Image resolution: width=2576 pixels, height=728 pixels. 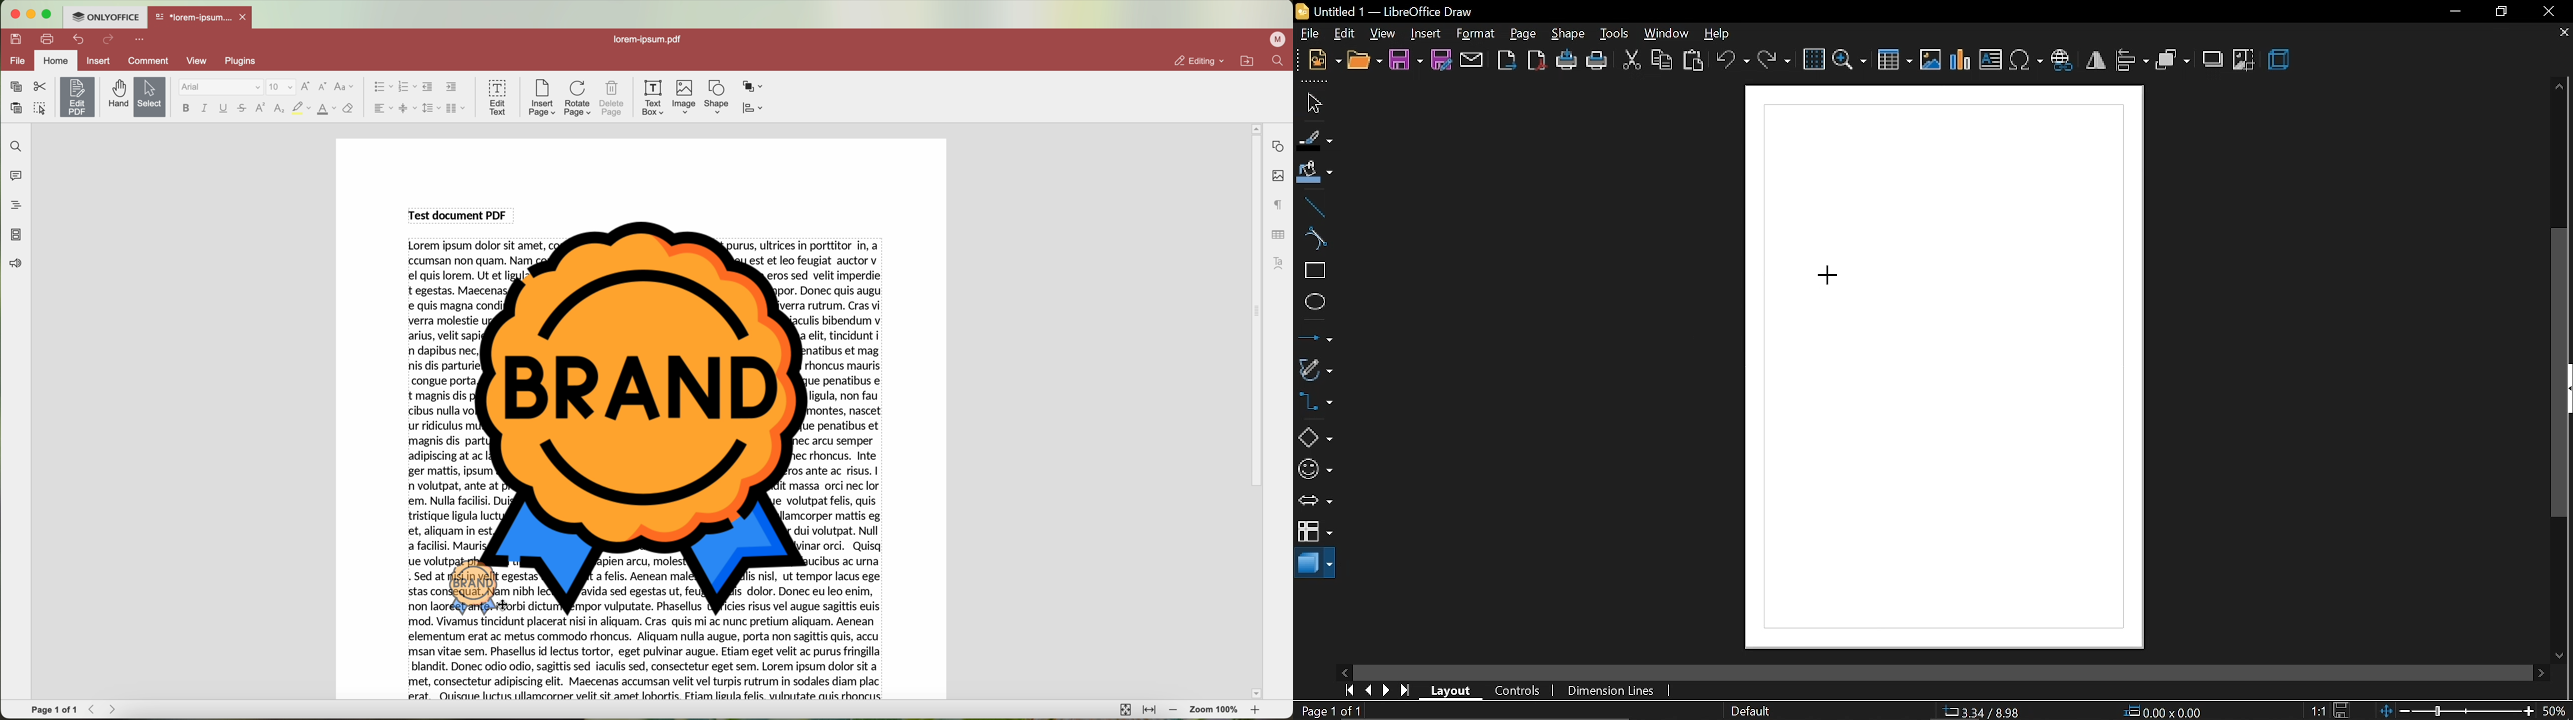 What do you see at coordinates (2280, 60) in the screenshot?
I see `3d effect` at bounding box center [2280, 60].